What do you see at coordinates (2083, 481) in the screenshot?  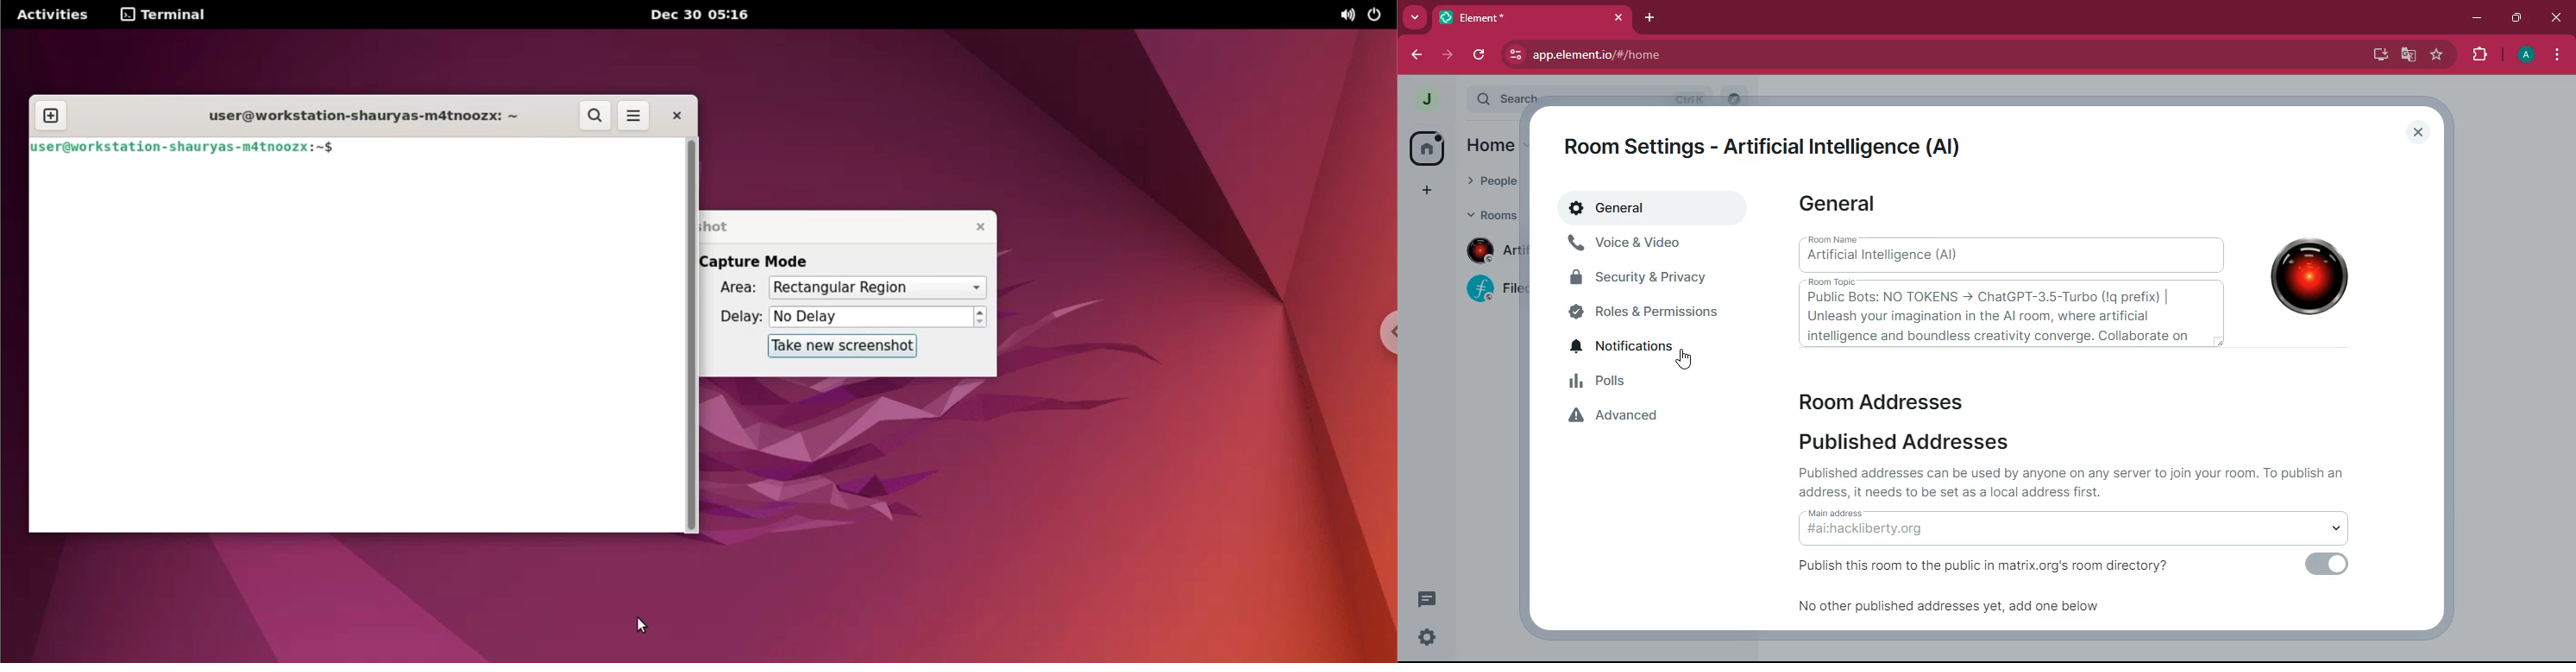 I see `description` at bounding box center [2083, 481].